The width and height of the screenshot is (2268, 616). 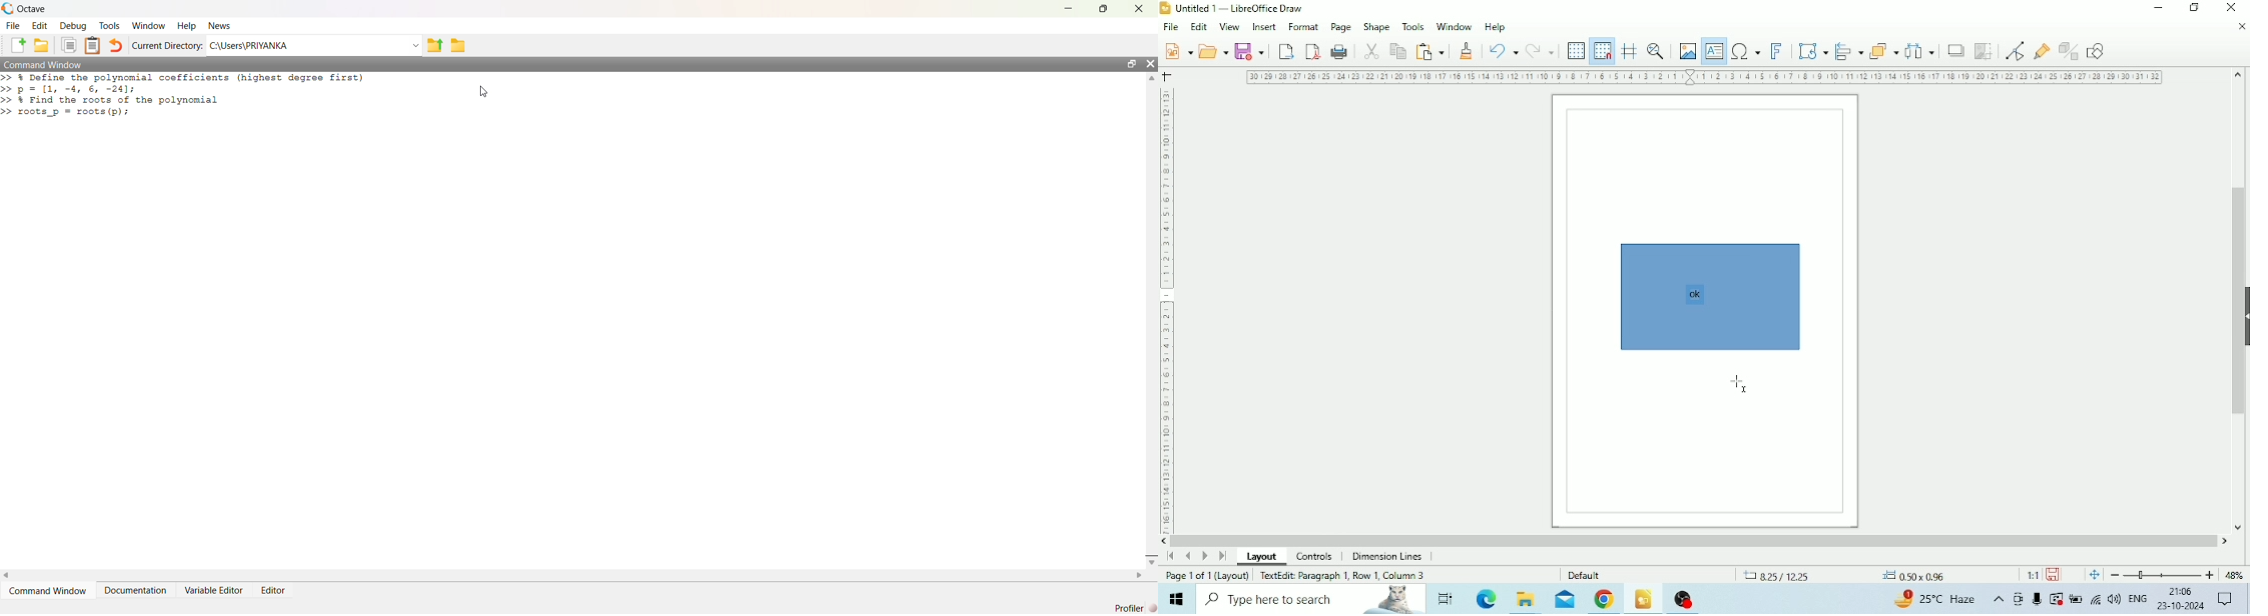 I want to click on Charging, plugged in, so click(x=2075, y=599).